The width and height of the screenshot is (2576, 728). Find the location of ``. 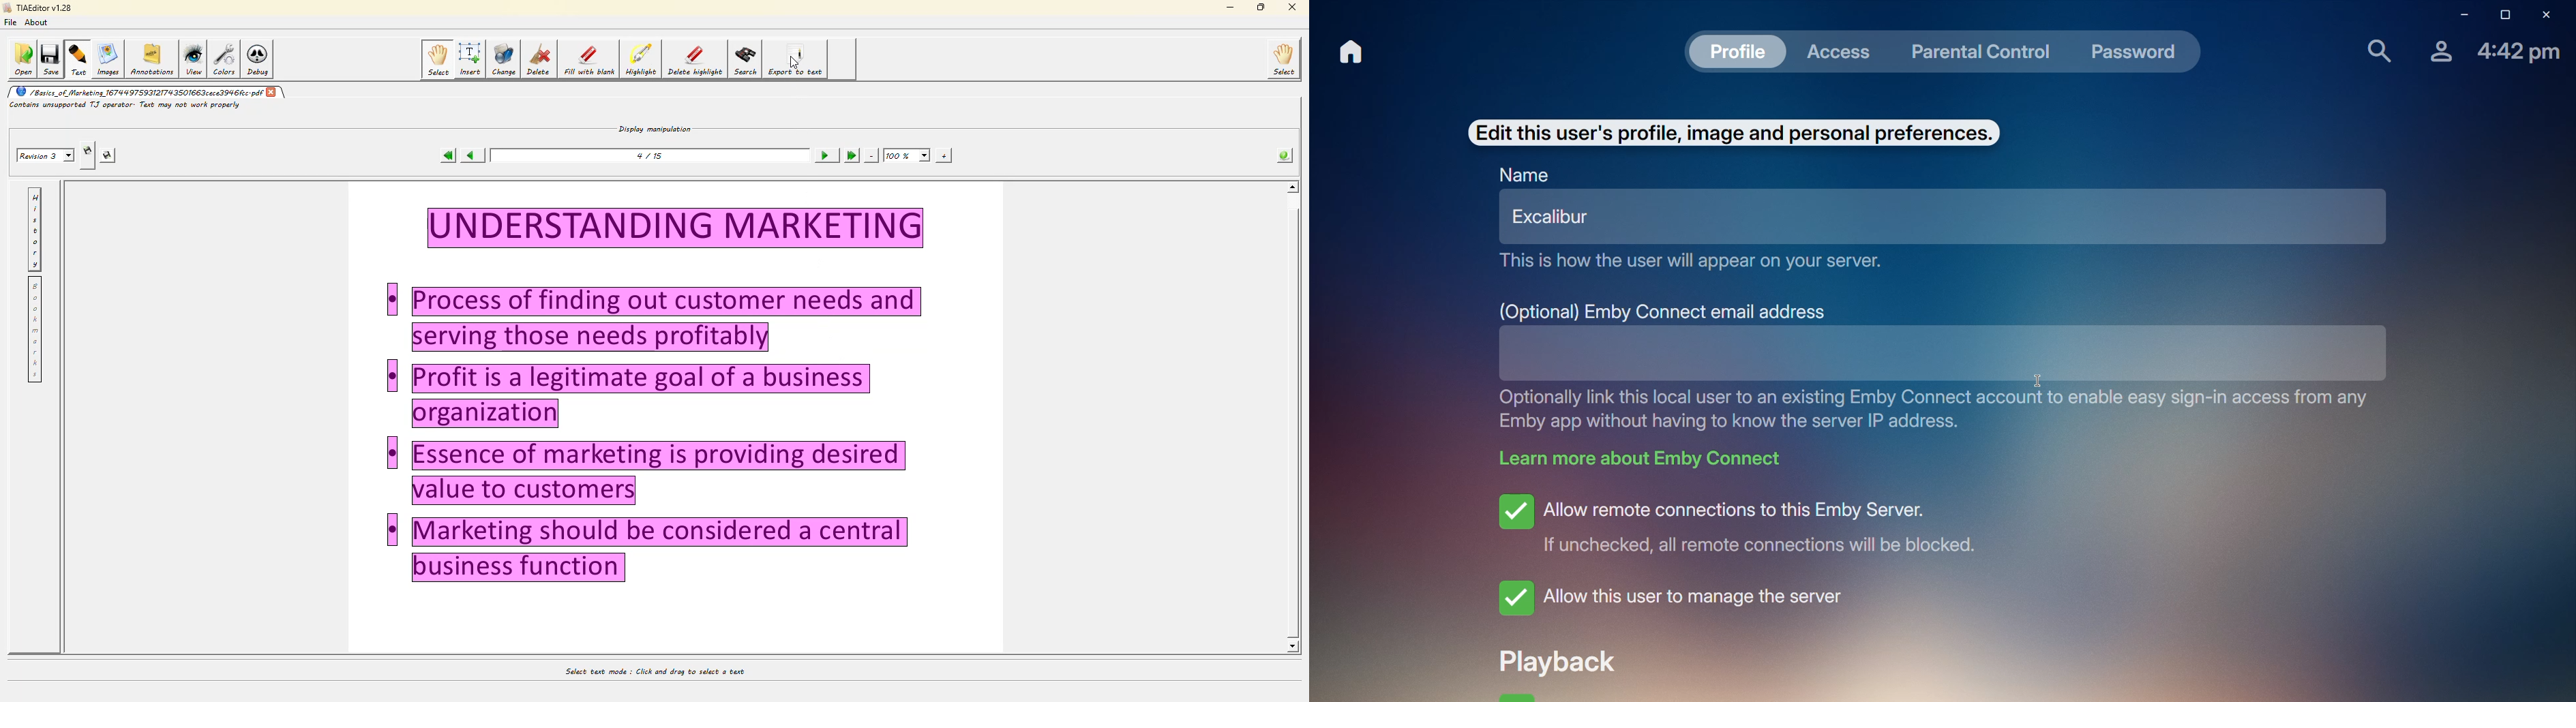

 is located at coordinates (394, 529).